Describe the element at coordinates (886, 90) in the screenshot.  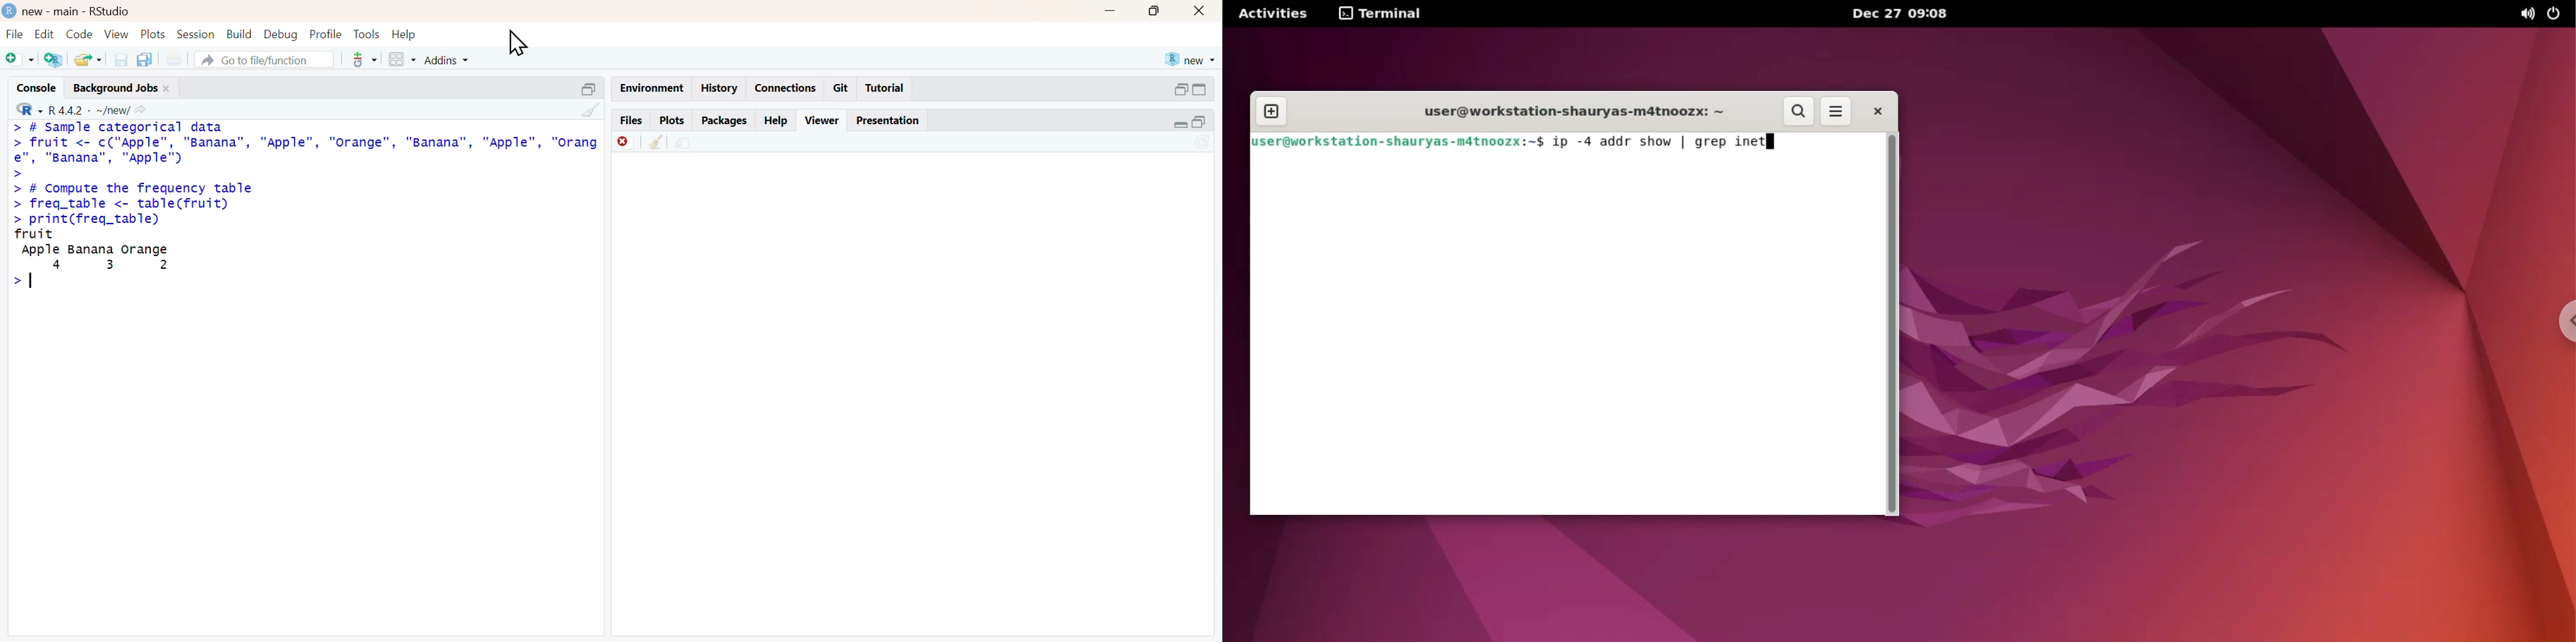
I see `tutorial` at that location.